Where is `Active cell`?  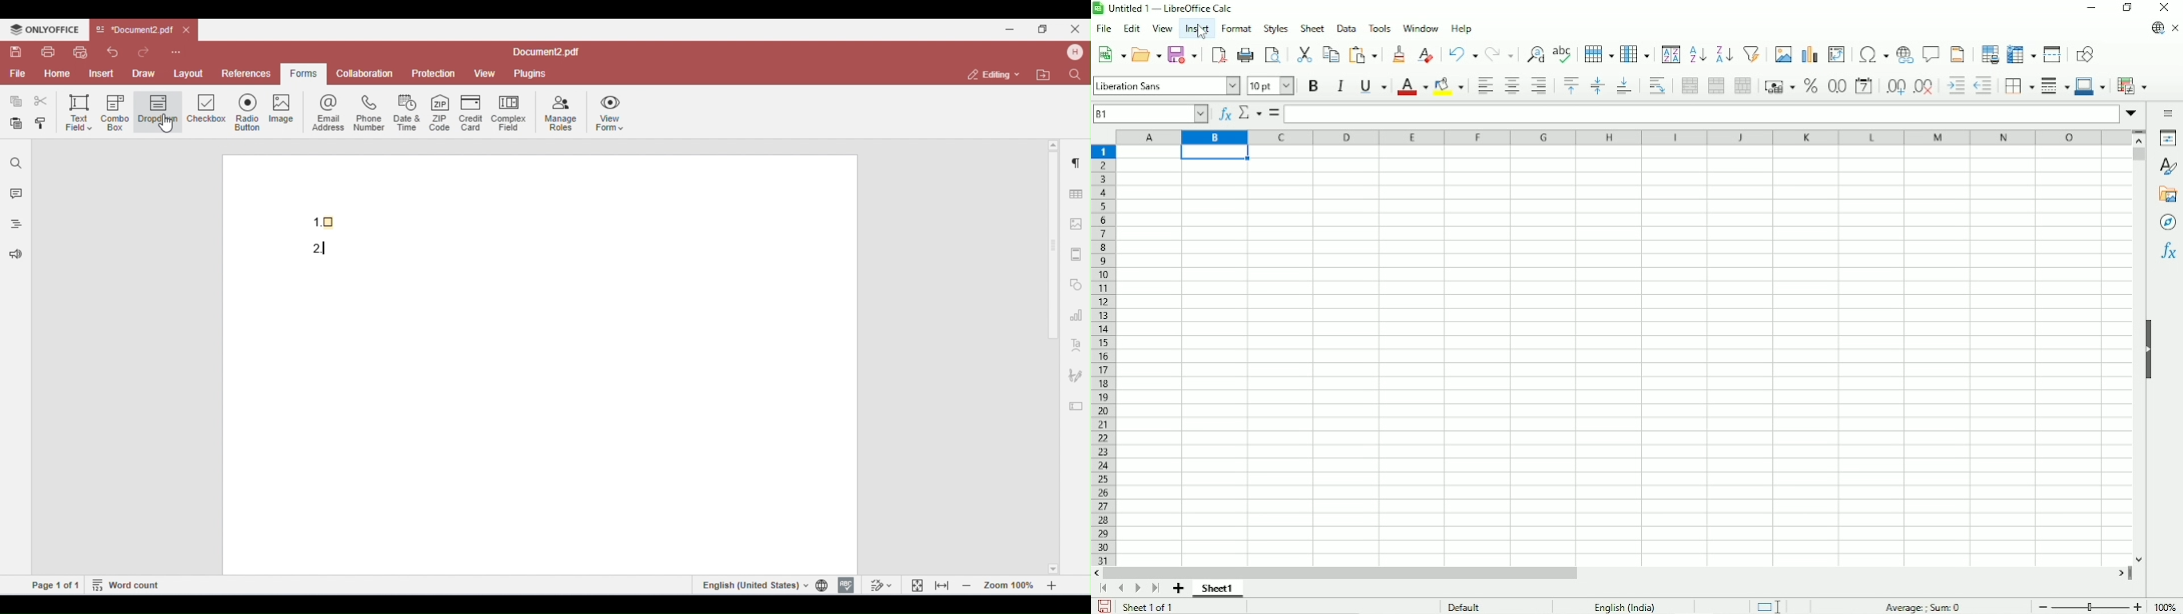 Active cell is located at coordinates (1214, 153).